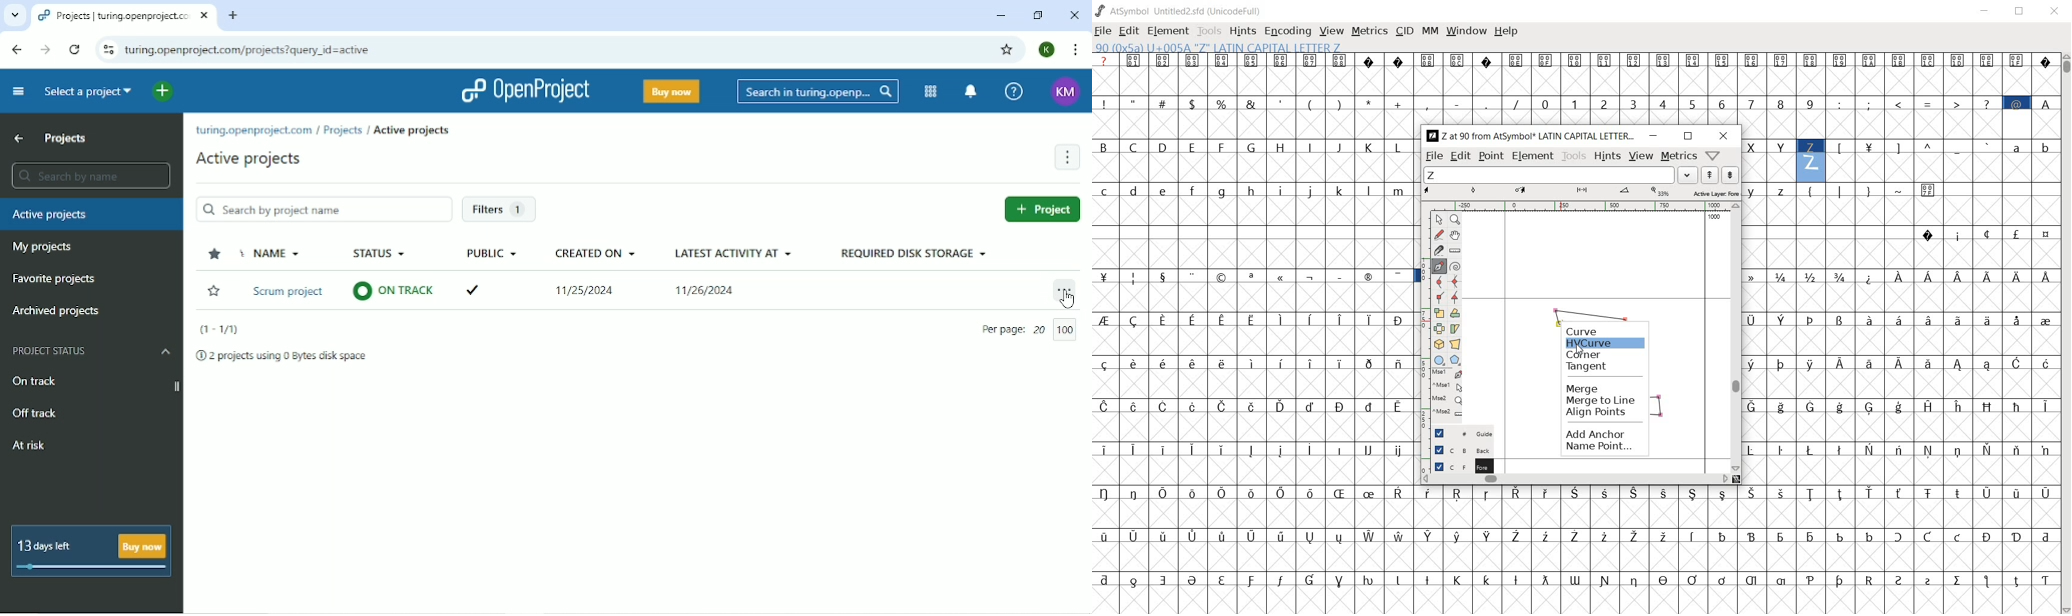 This screenshot has height=616, width=2072. I want to click on minimize, so click(1987, 13).